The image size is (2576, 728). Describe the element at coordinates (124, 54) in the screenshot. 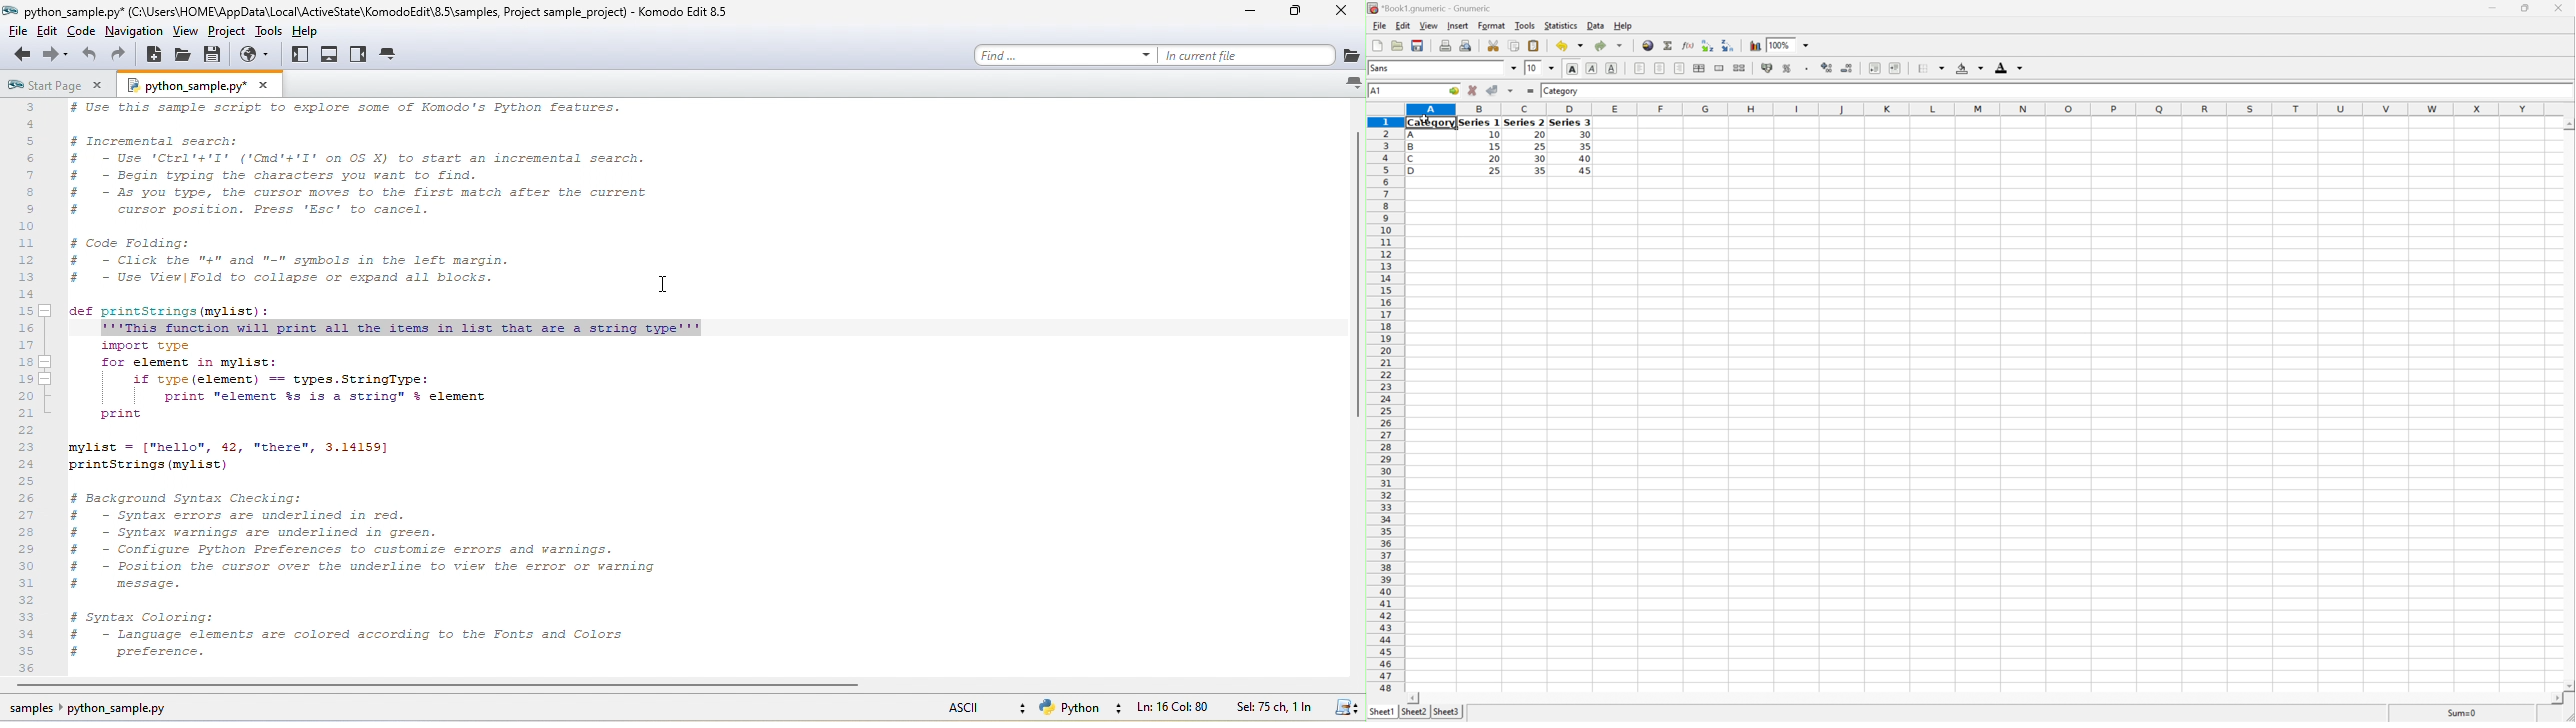

I see `redo` at that location.